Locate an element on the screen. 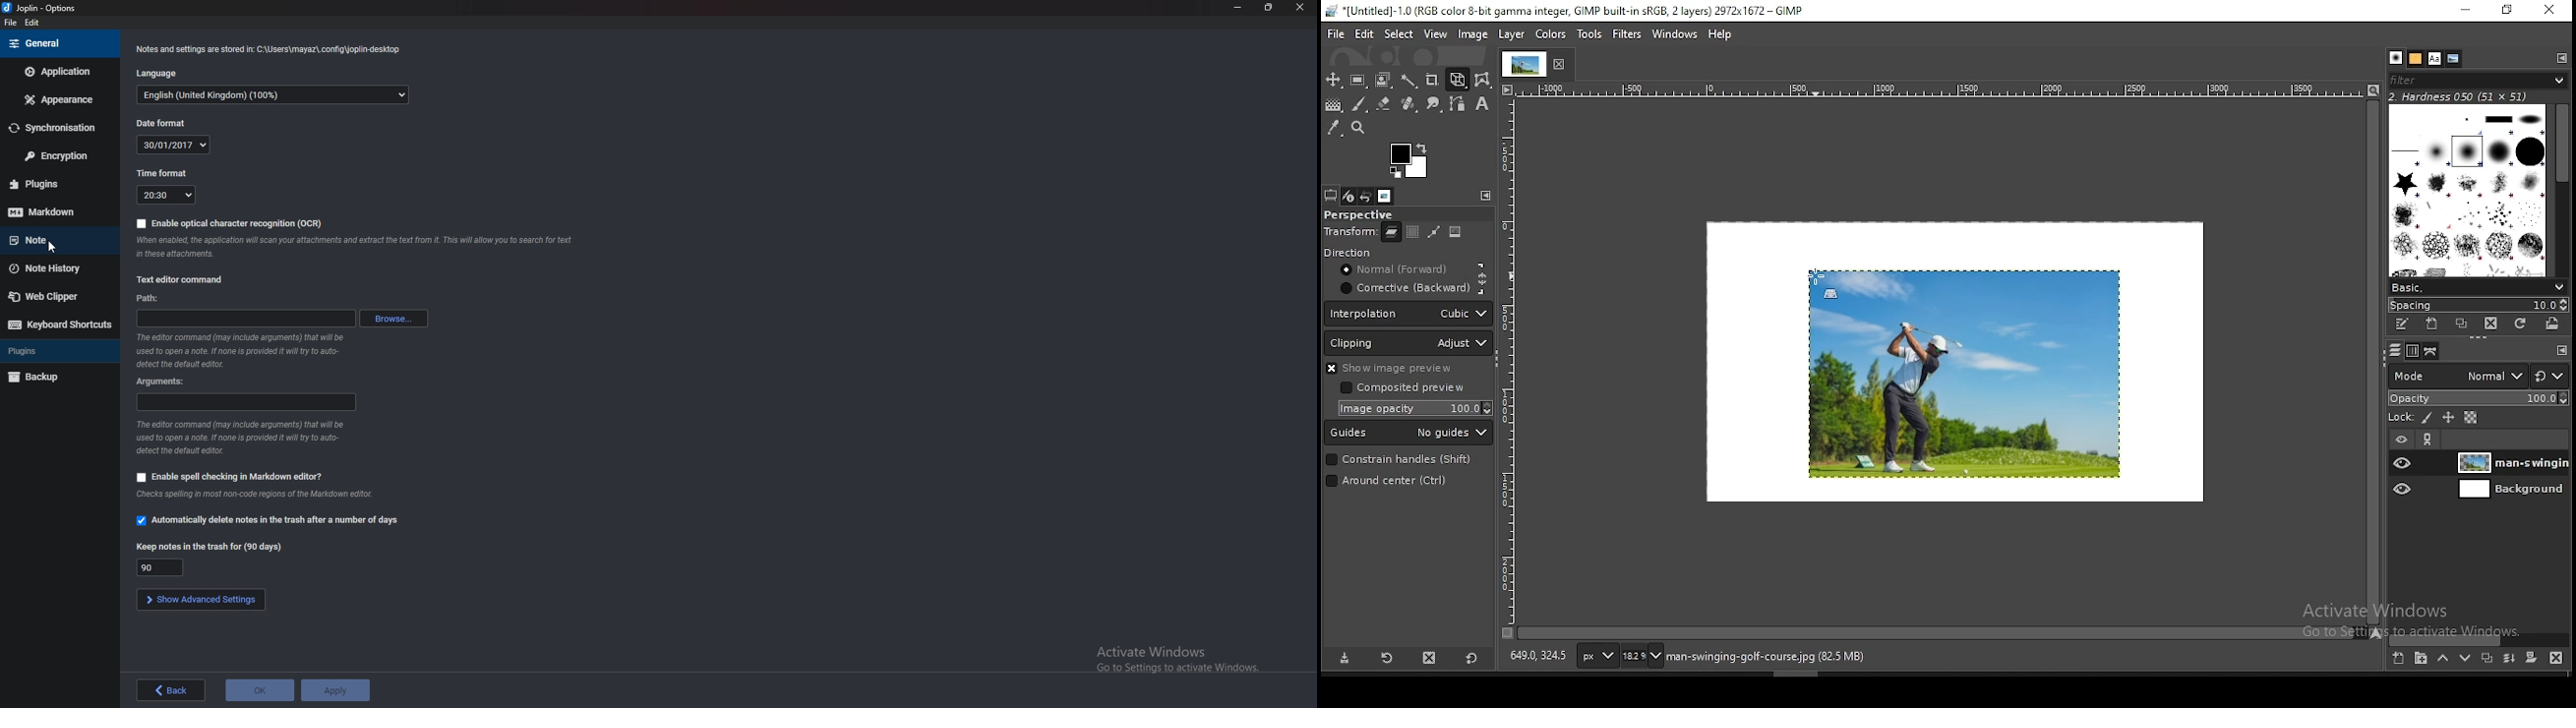  device status is located at coordinates (1349, 197).